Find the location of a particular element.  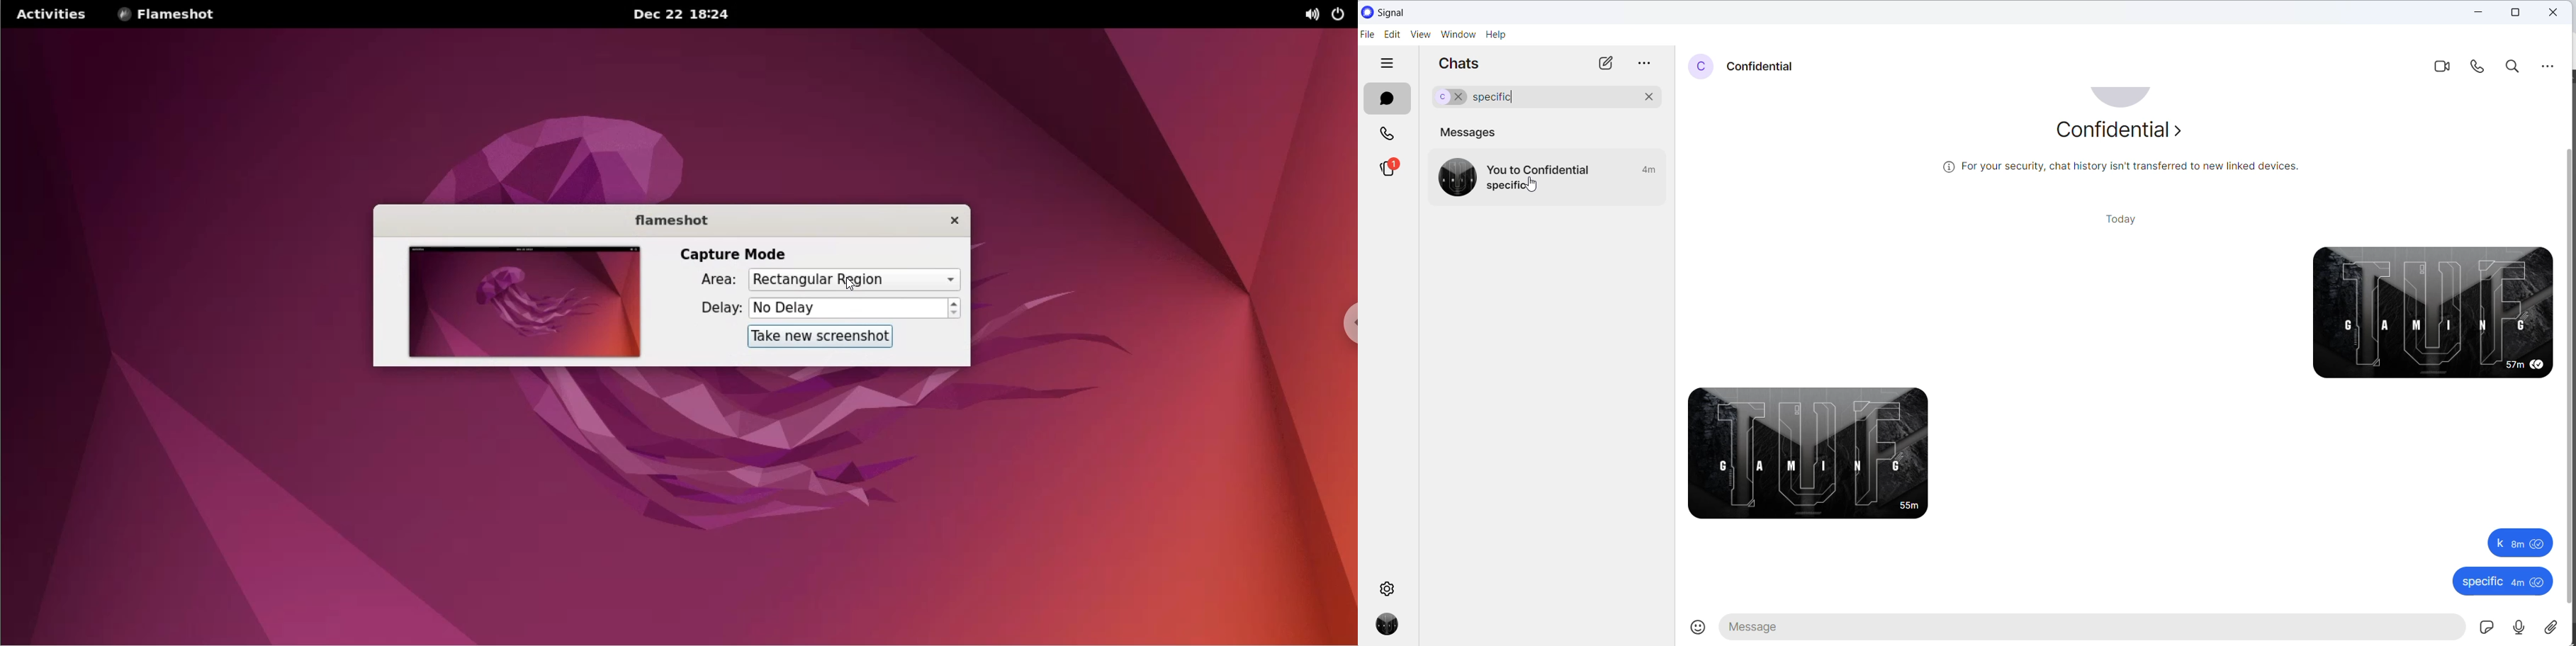

new chats is located at coordinates (1603, 64).